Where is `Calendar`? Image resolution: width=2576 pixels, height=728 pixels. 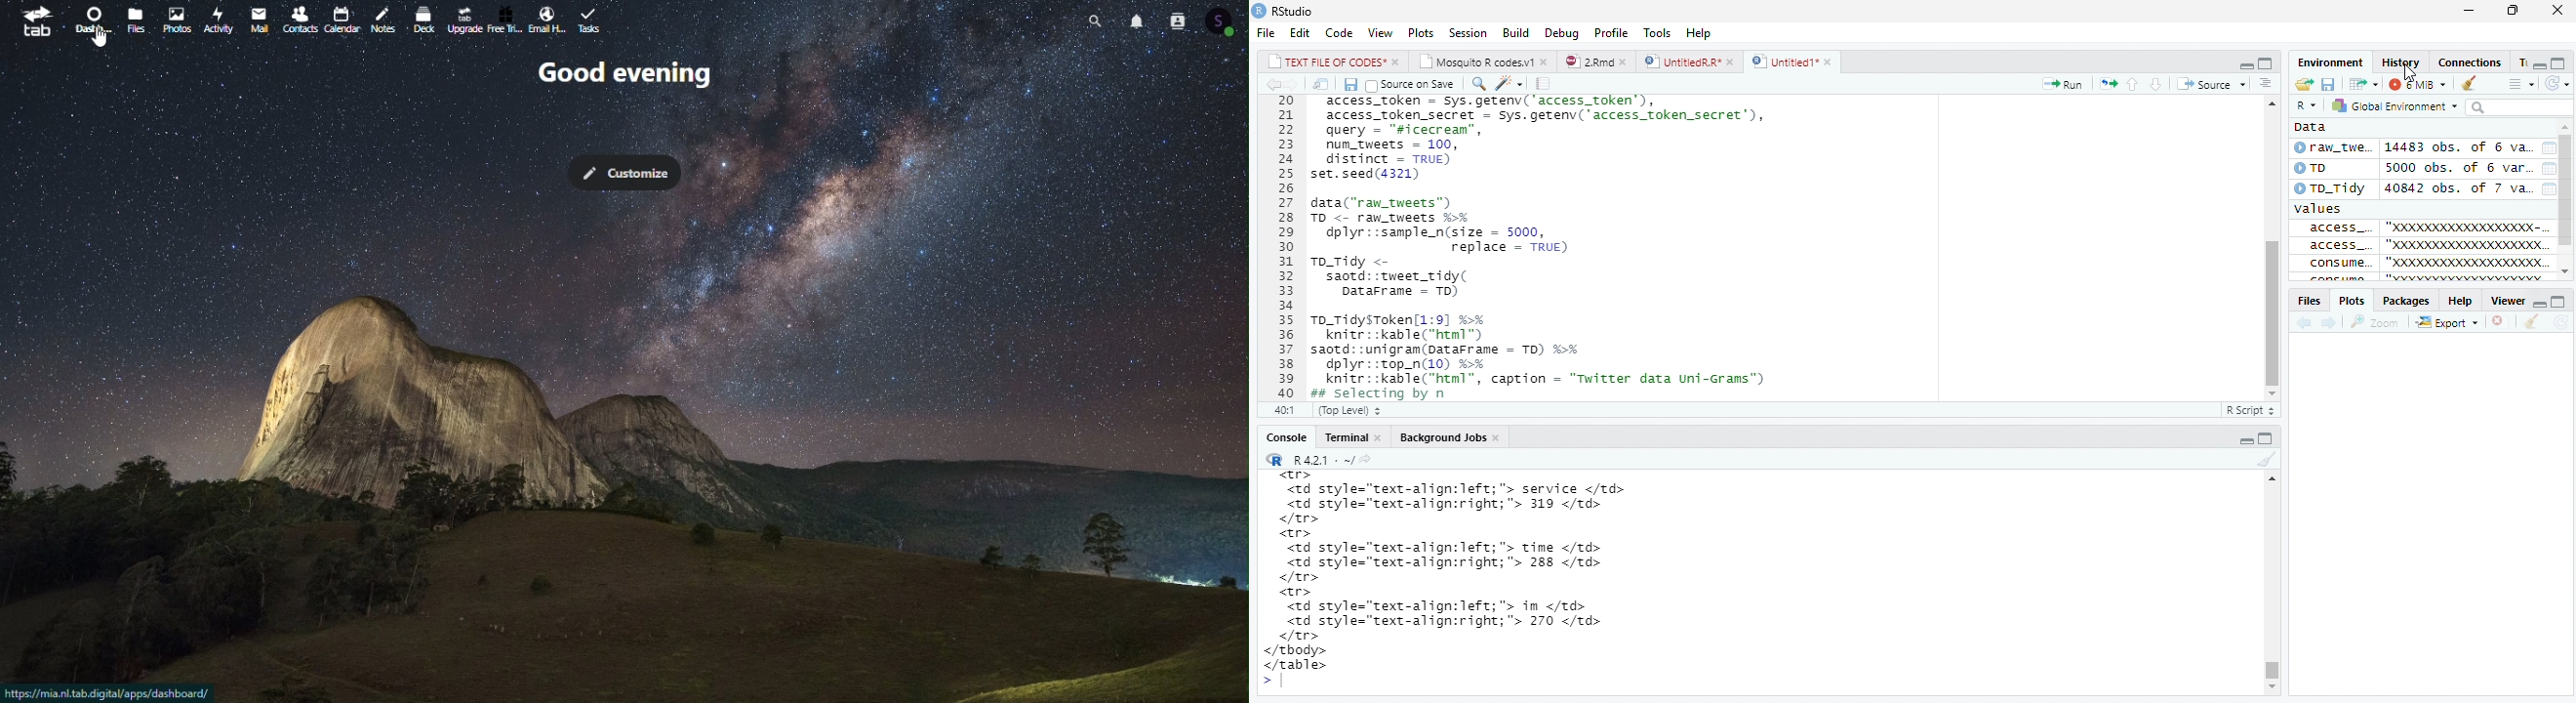 Calendar is located at coordinates (343, 20).